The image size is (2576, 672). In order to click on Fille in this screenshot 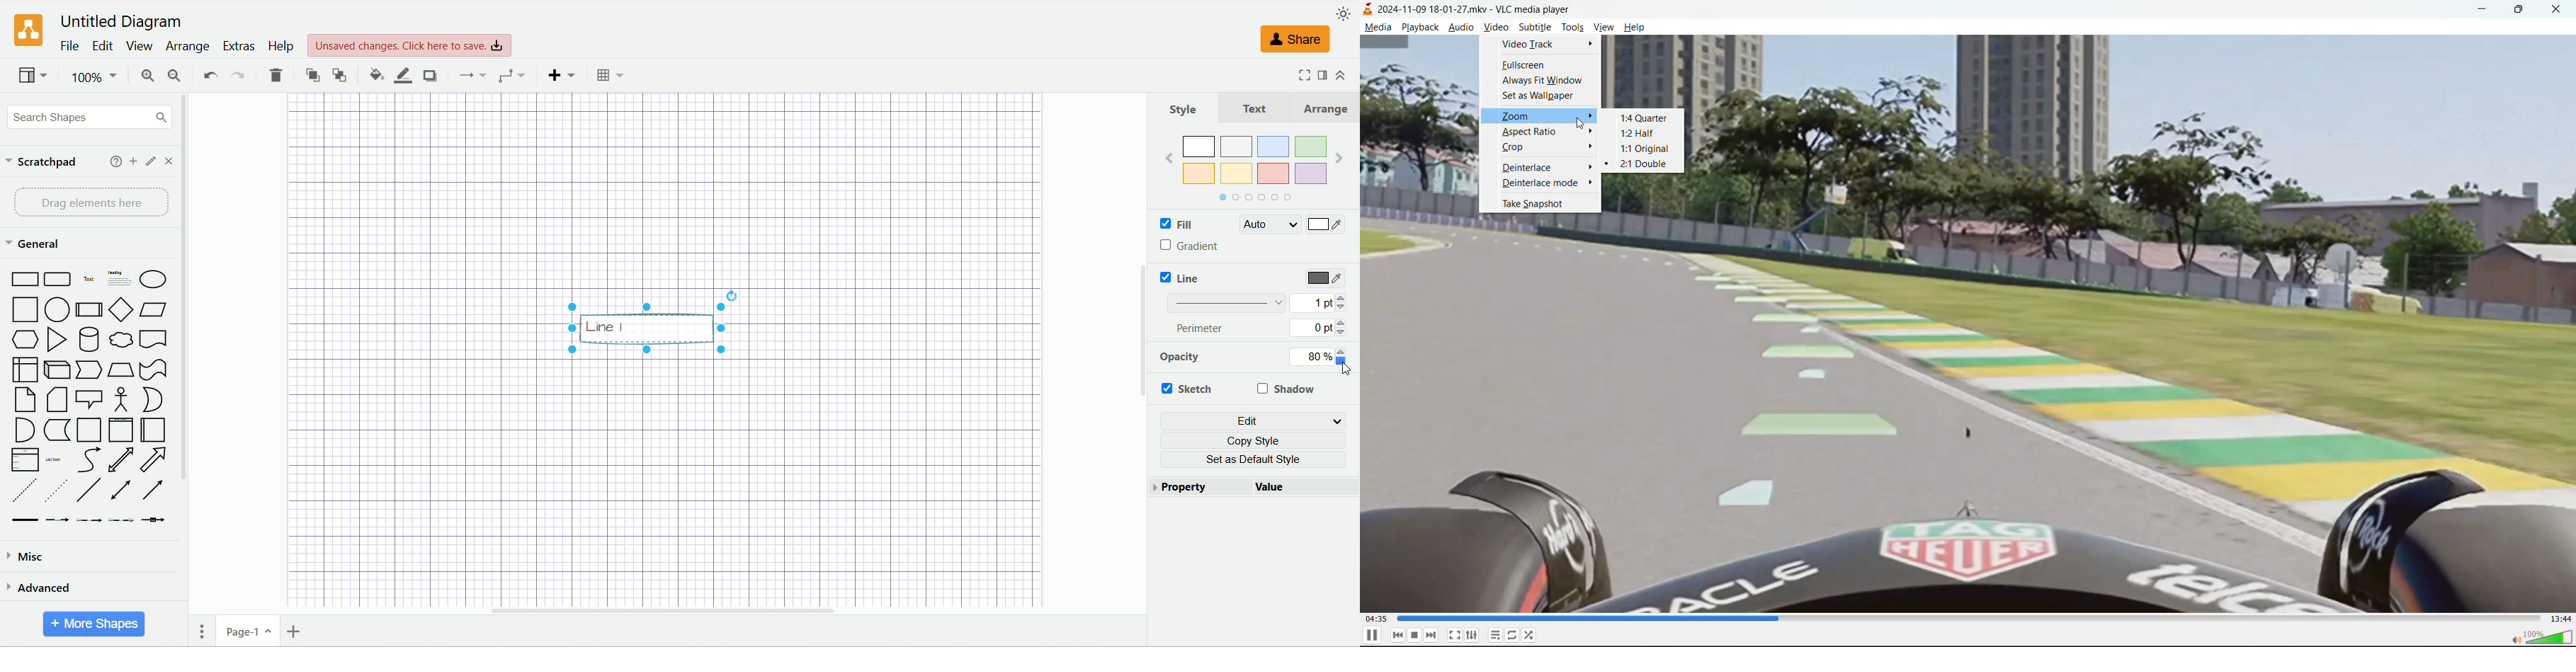, I will do `click(1195, 225)`.